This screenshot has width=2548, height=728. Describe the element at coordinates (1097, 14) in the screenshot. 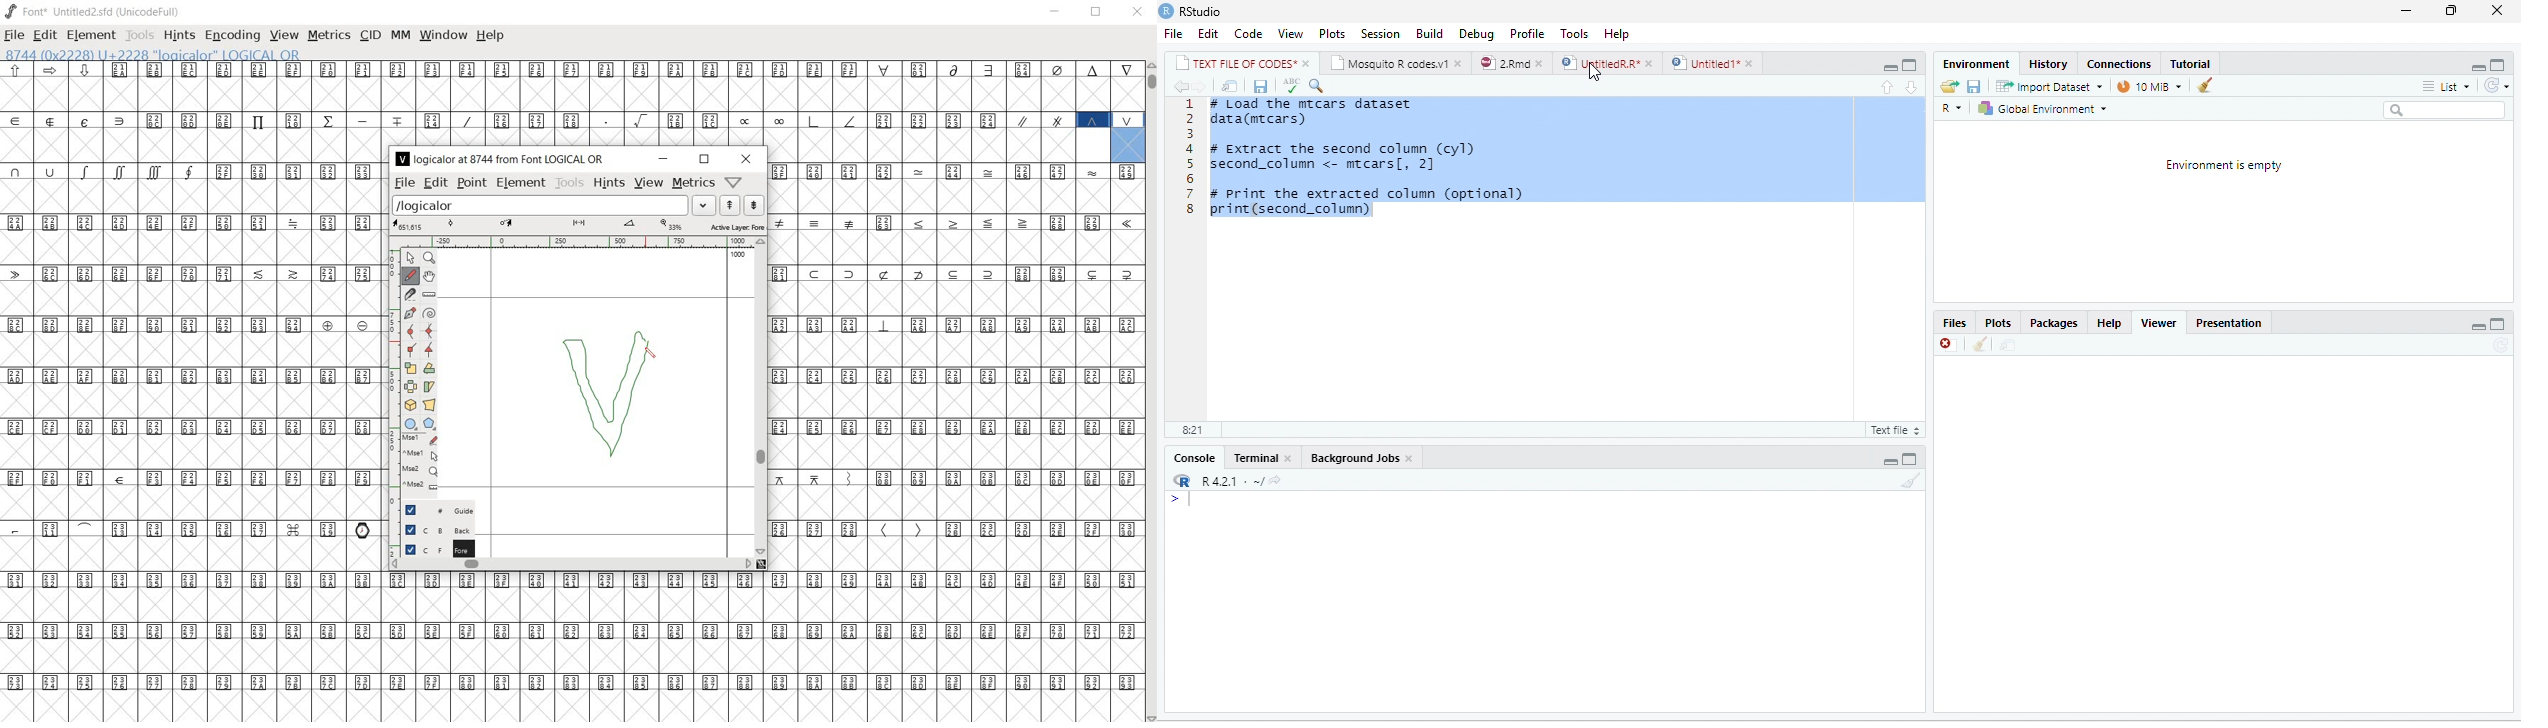

I see `restore` at that location.